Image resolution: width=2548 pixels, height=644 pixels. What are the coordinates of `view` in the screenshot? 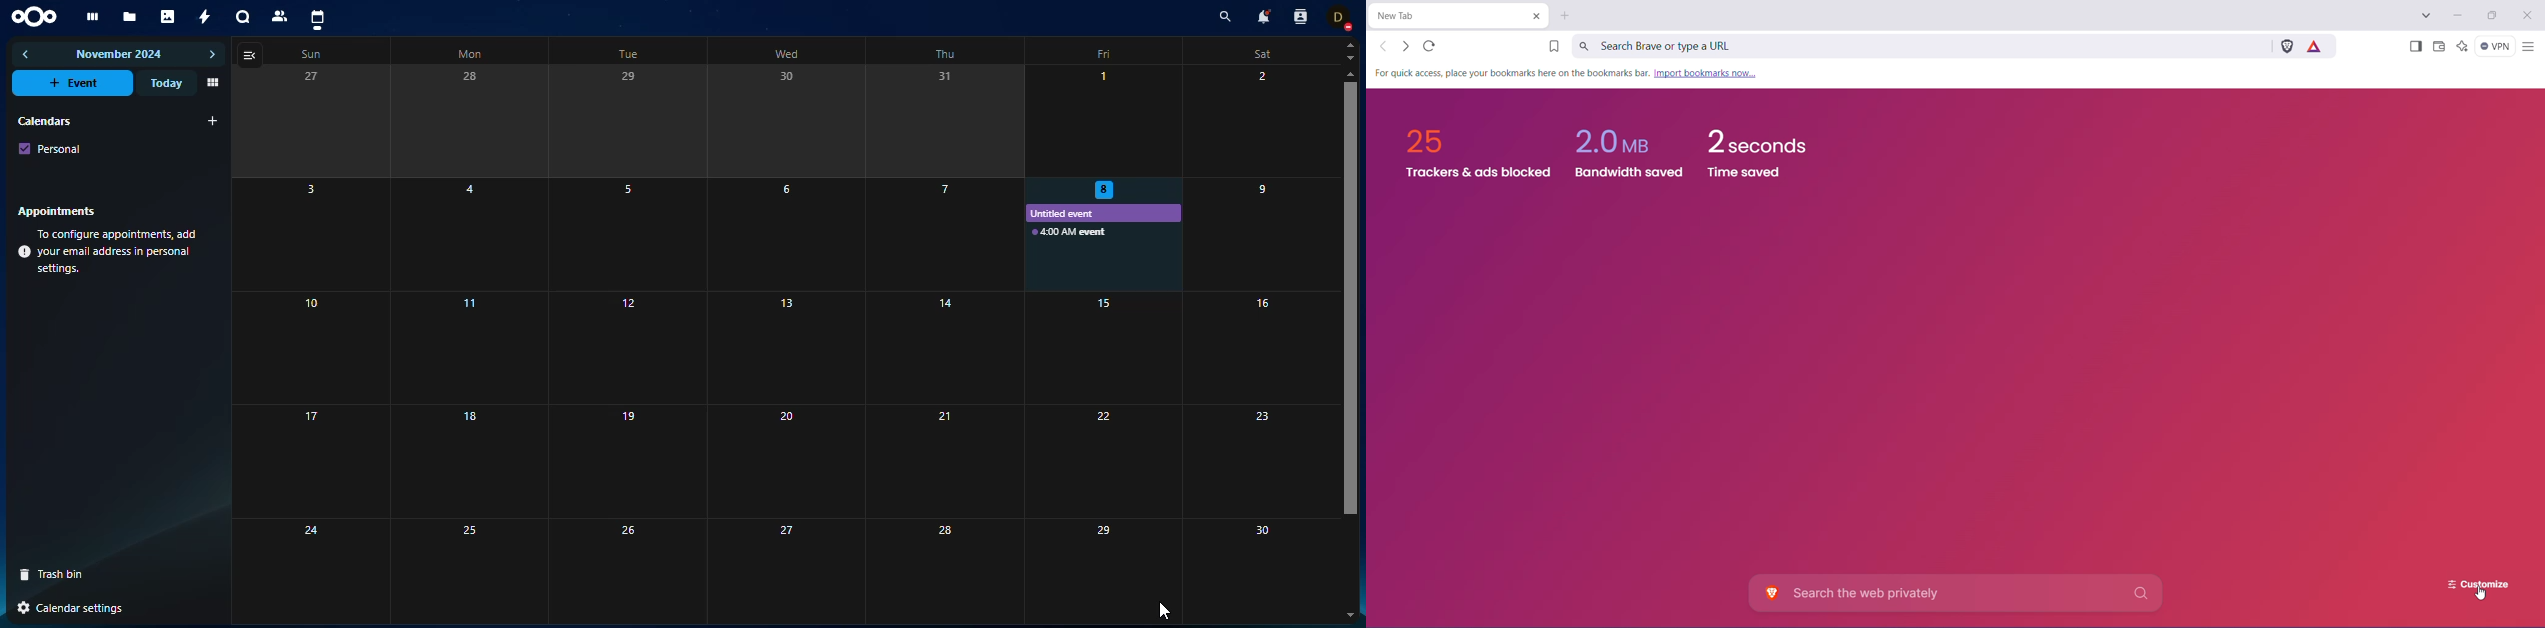 It's located at (211, 83).